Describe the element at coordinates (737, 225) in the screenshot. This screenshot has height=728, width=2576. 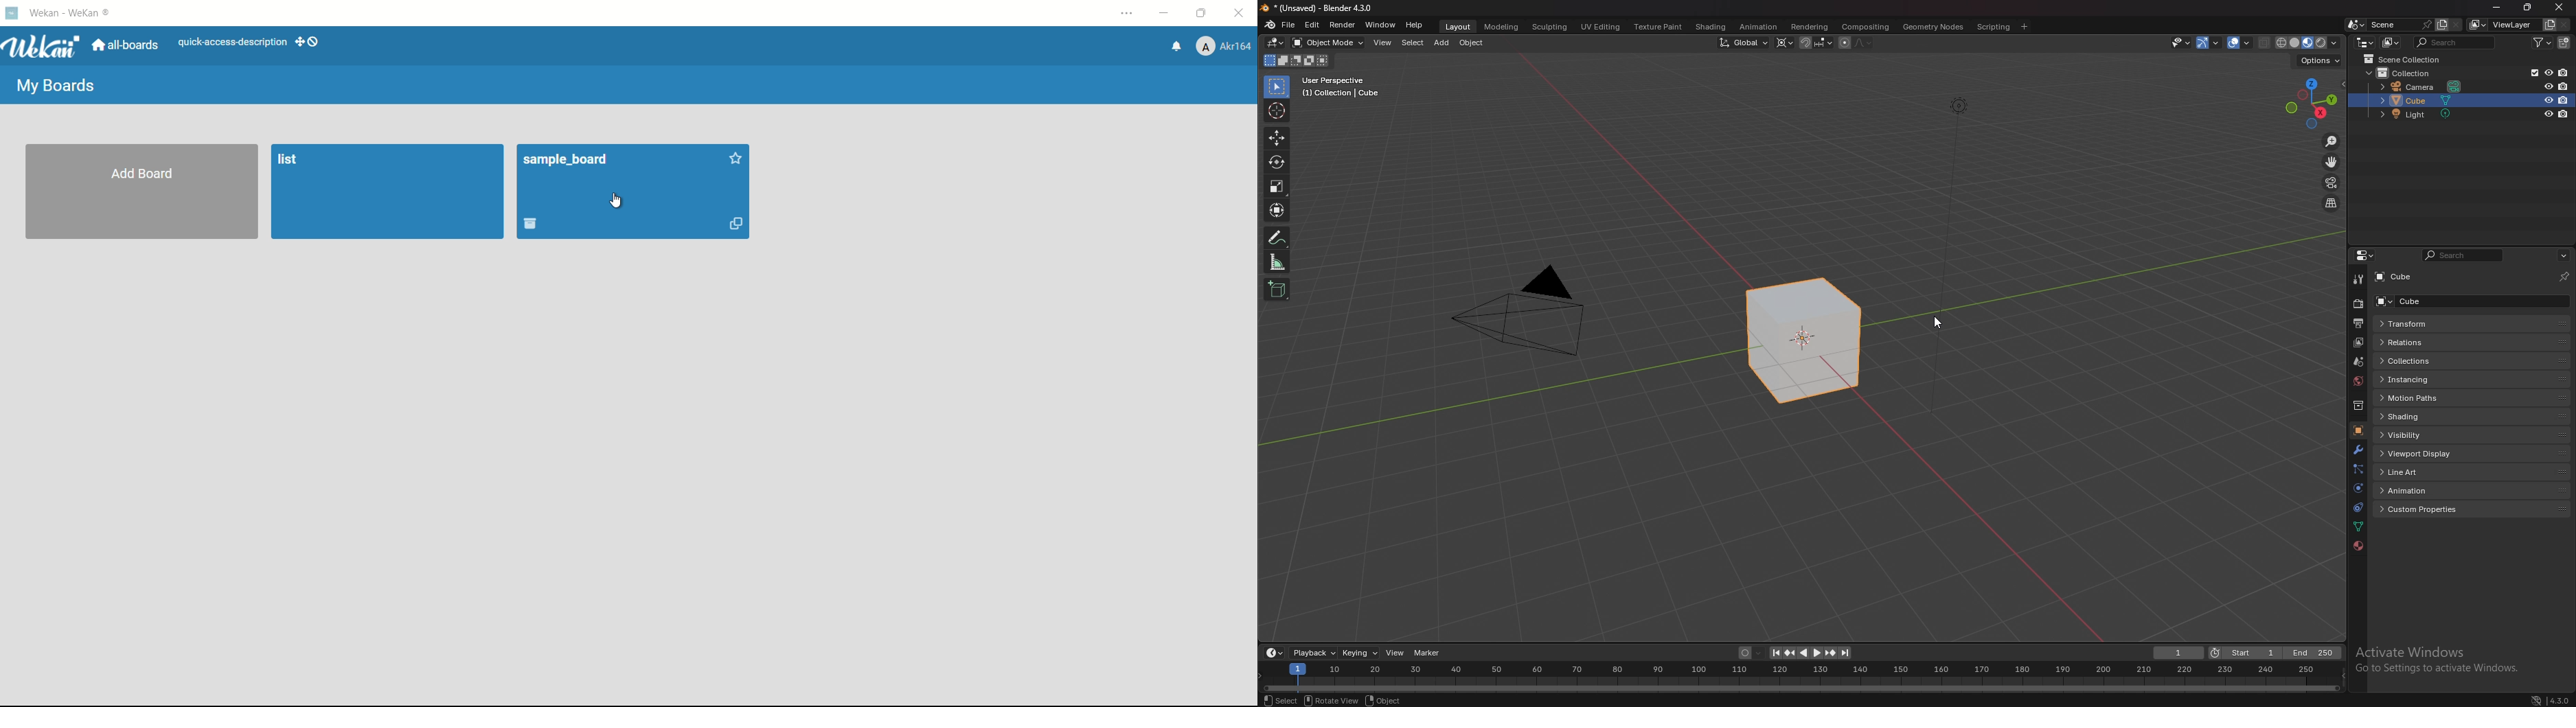
I see `duplicate board` at that location.